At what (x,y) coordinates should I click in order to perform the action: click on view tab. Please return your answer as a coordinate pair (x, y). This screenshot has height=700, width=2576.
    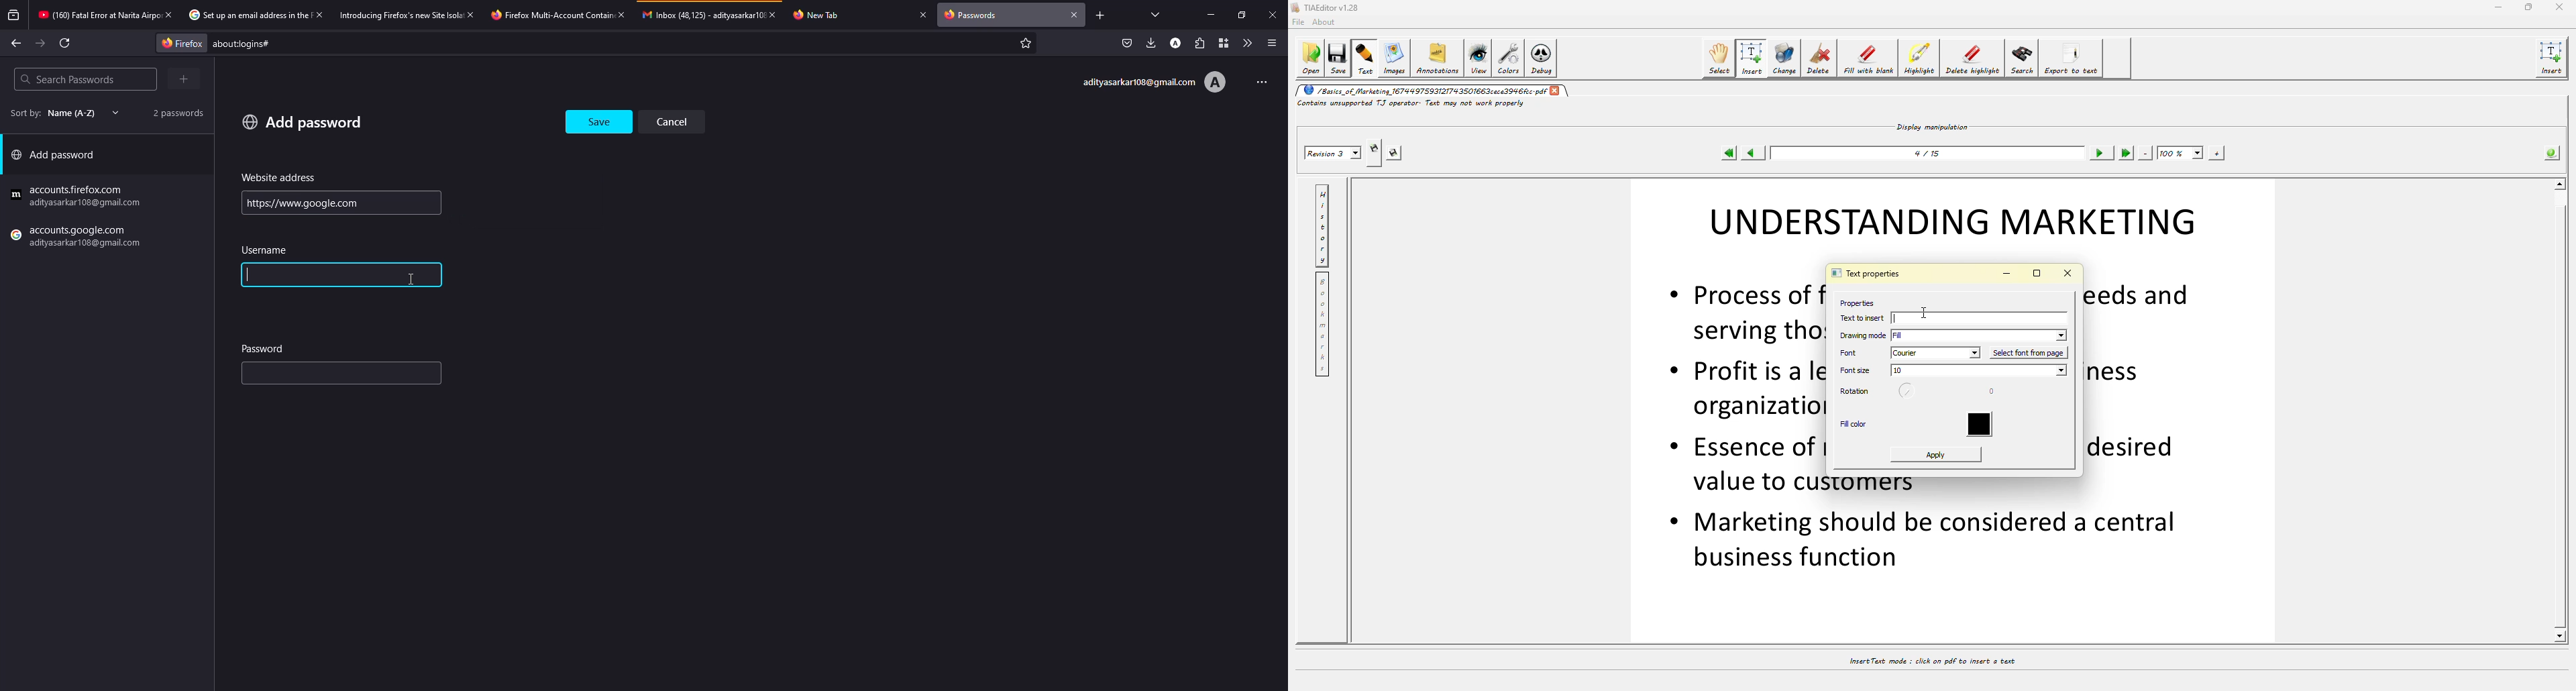
    Looking at the image, I should click on (1156, 14).